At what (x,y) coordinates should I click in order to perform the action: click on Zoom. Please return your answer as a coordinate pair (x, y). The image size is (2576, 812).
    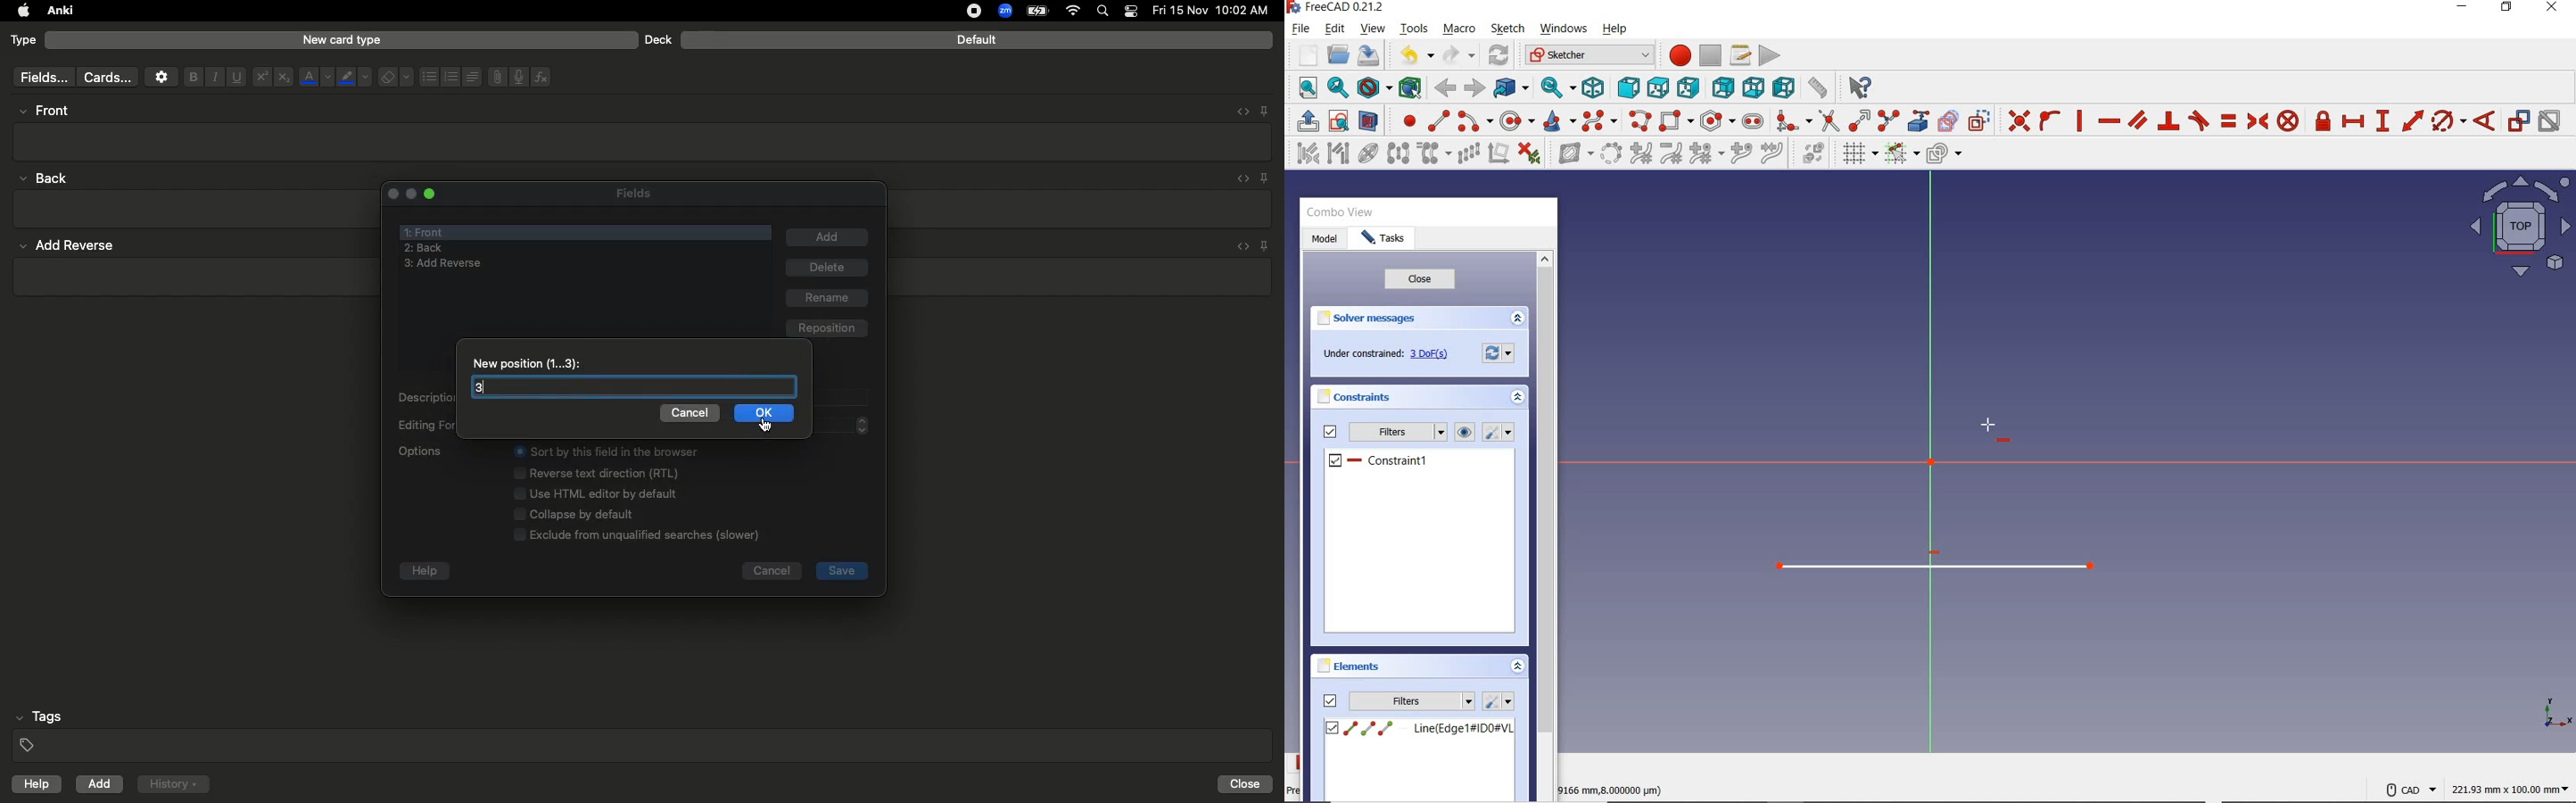
    Looking at the image, I should click on (1003, 12).